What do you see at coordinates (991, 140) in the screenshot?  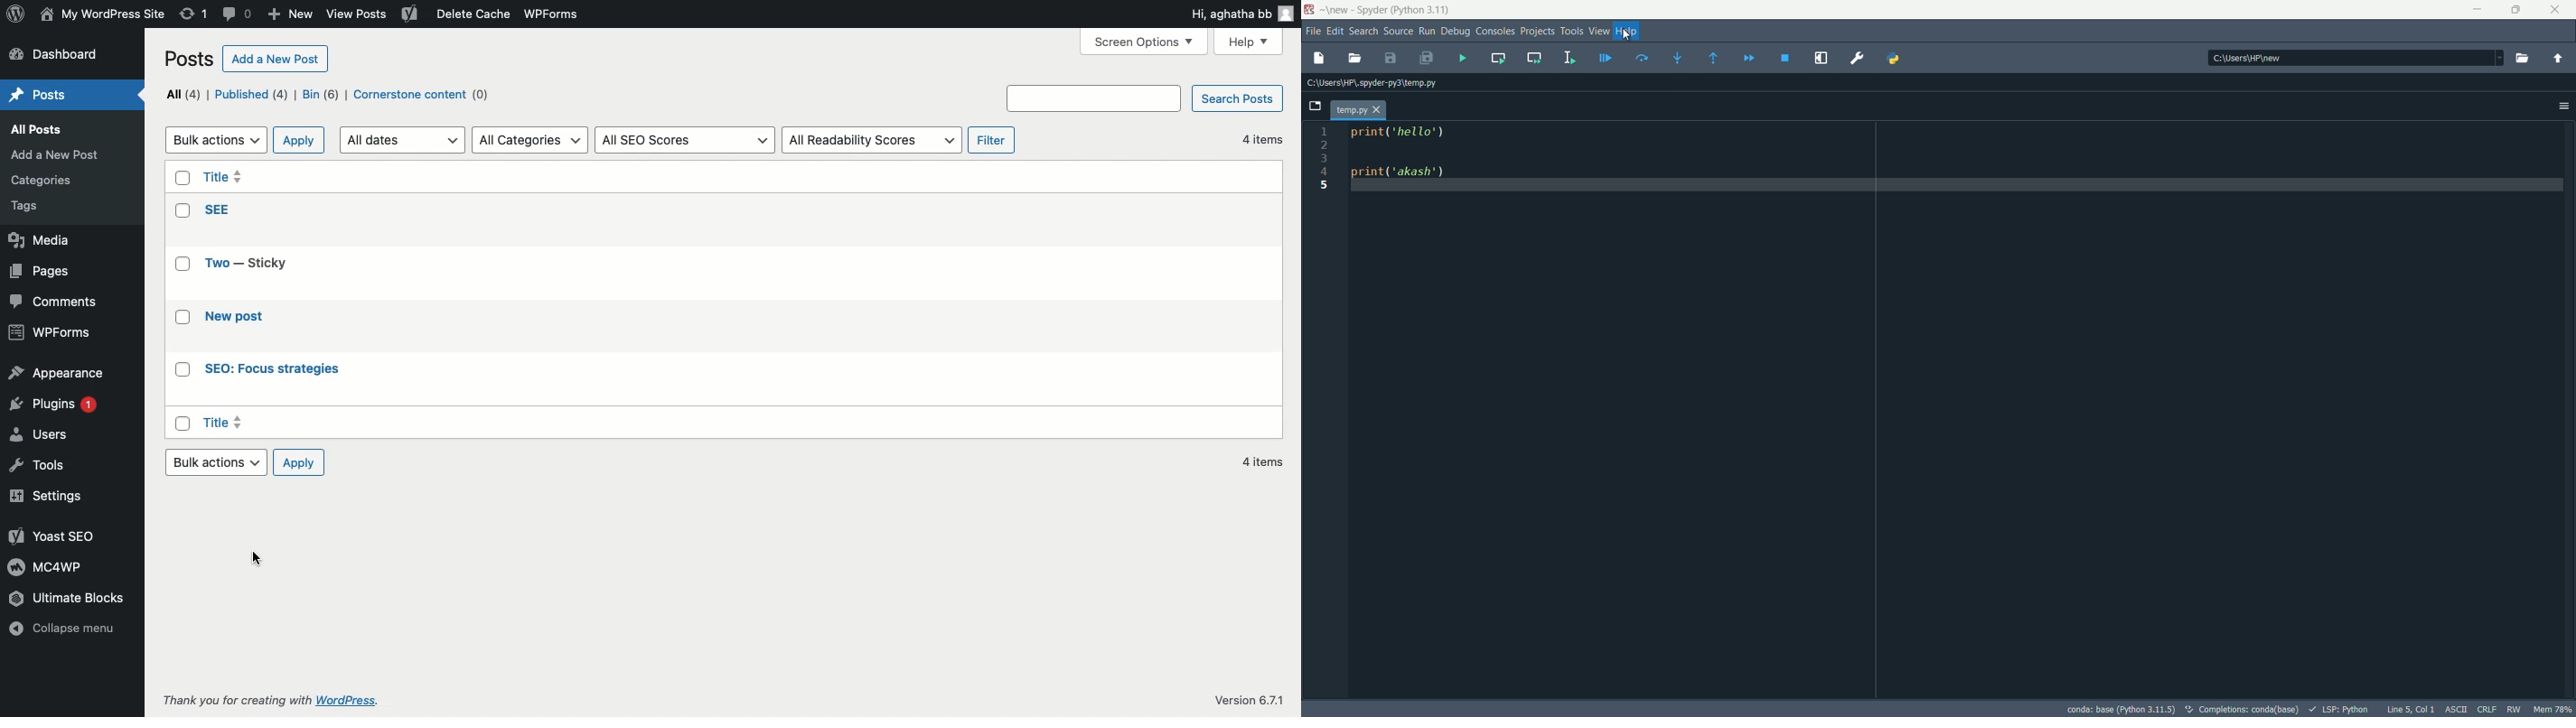 I see `Filter` at bounding box center [991, 140].